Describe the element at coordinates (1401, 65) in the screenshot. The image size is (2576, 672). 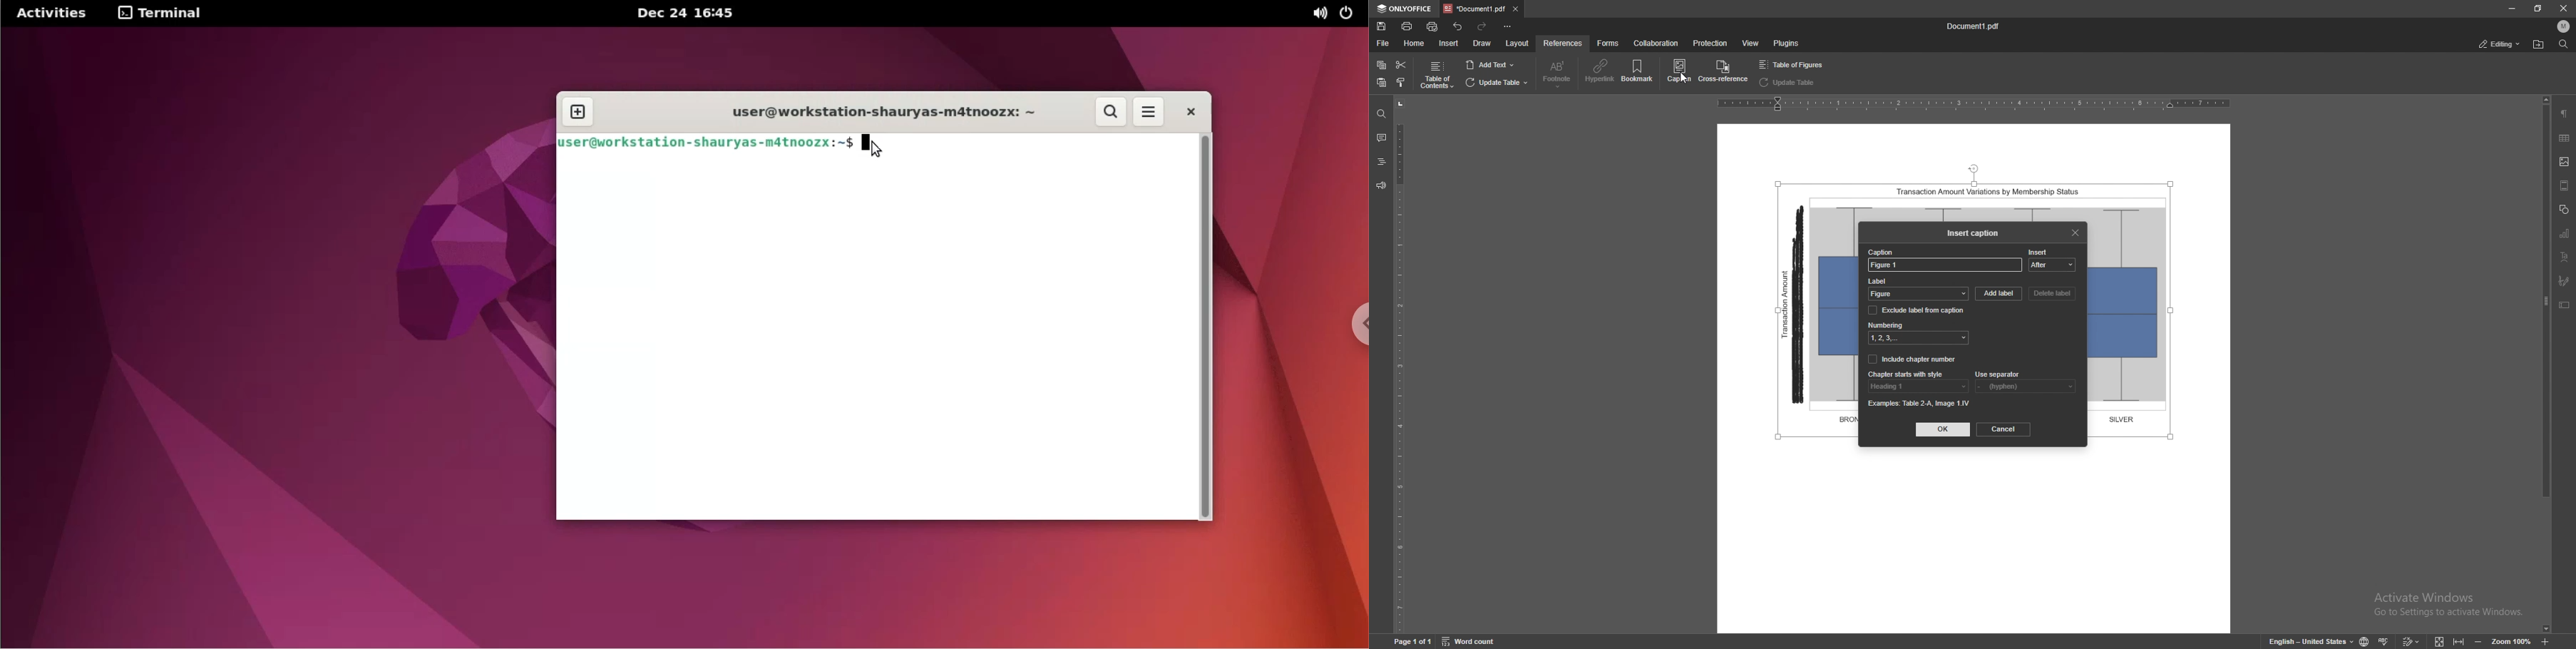
I see `cut` at that location.